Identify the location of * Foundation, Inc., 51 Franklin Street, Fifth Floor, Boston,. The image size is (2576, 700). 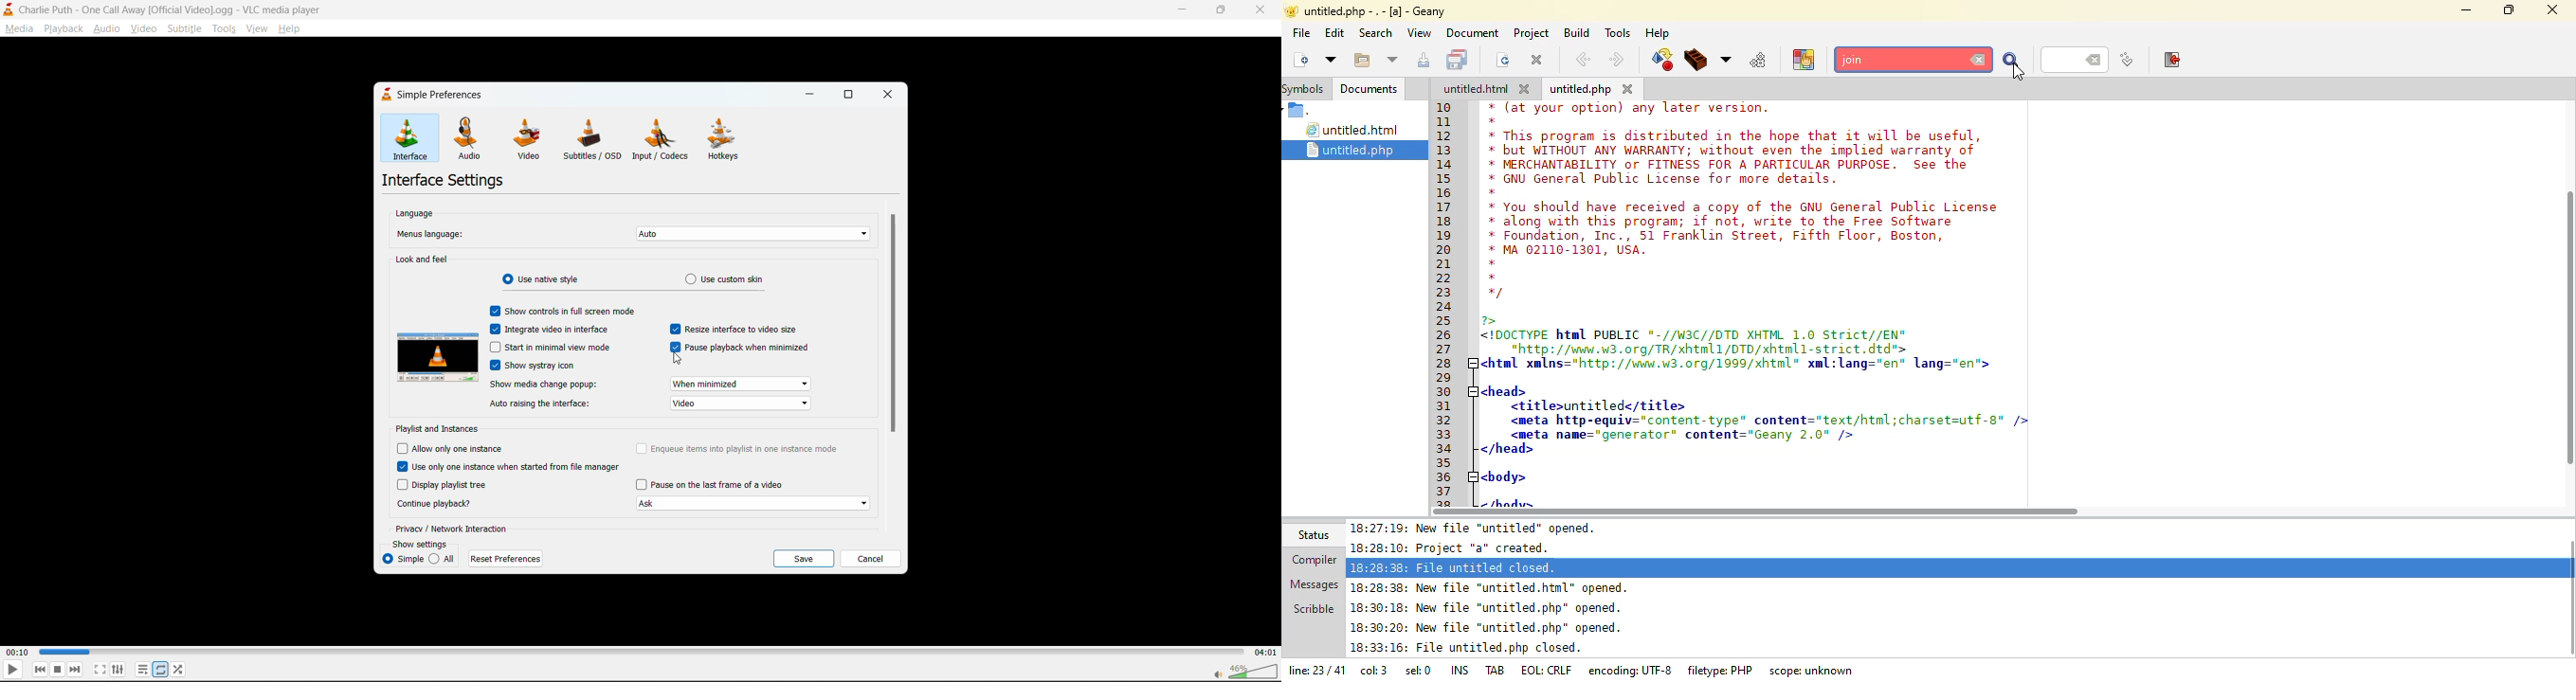
(1721, 237).